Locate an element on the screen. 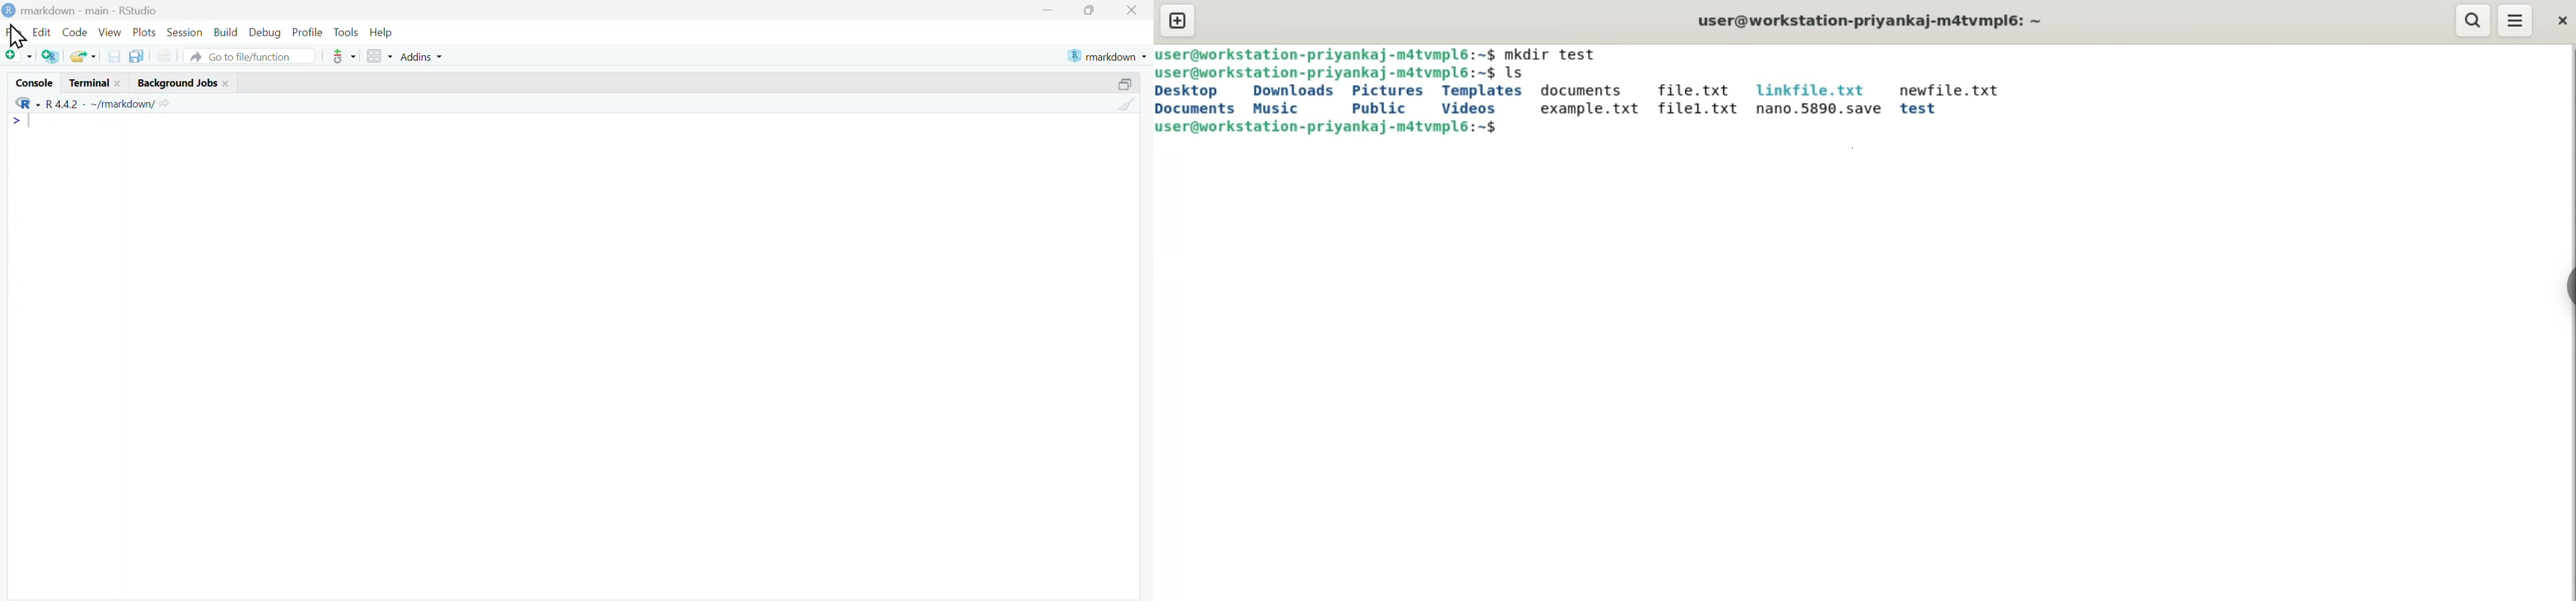 The image size is (2576, 616). R language version - R 4.4.1 is located at coordinates (98, 104).